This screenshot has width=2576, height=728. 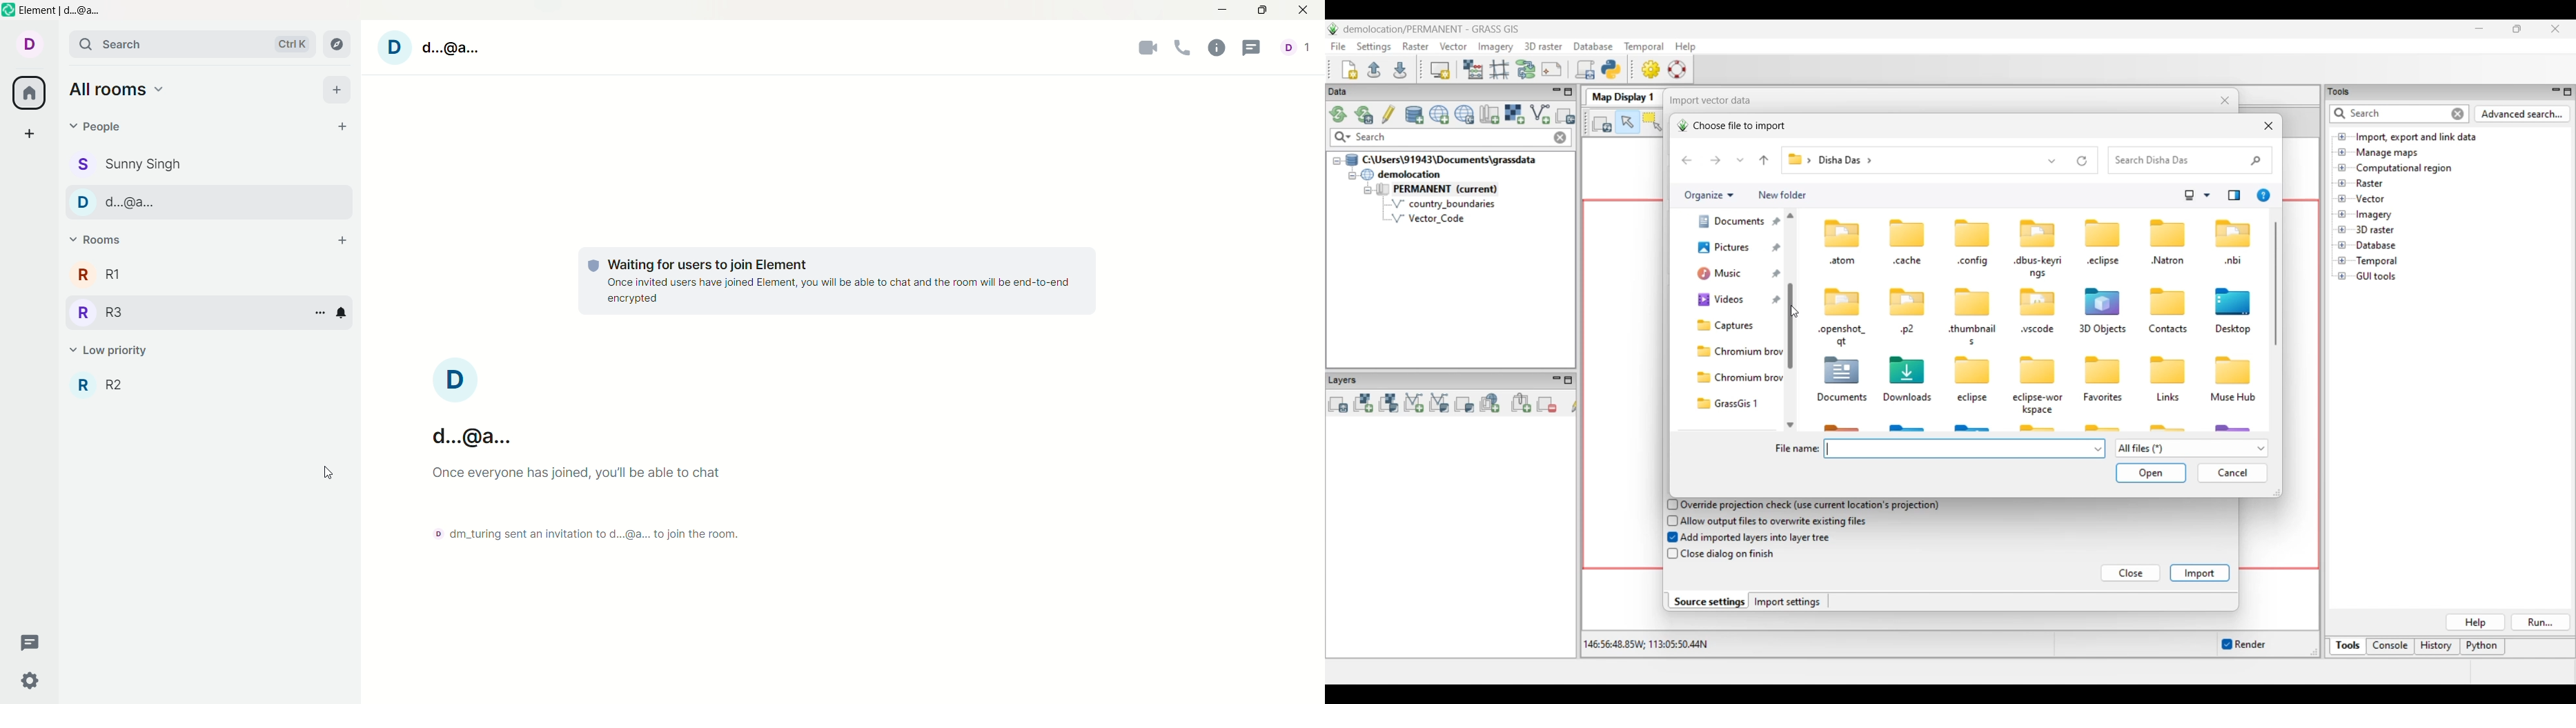 I want to click on minimize, so click(x=1227, y=9).